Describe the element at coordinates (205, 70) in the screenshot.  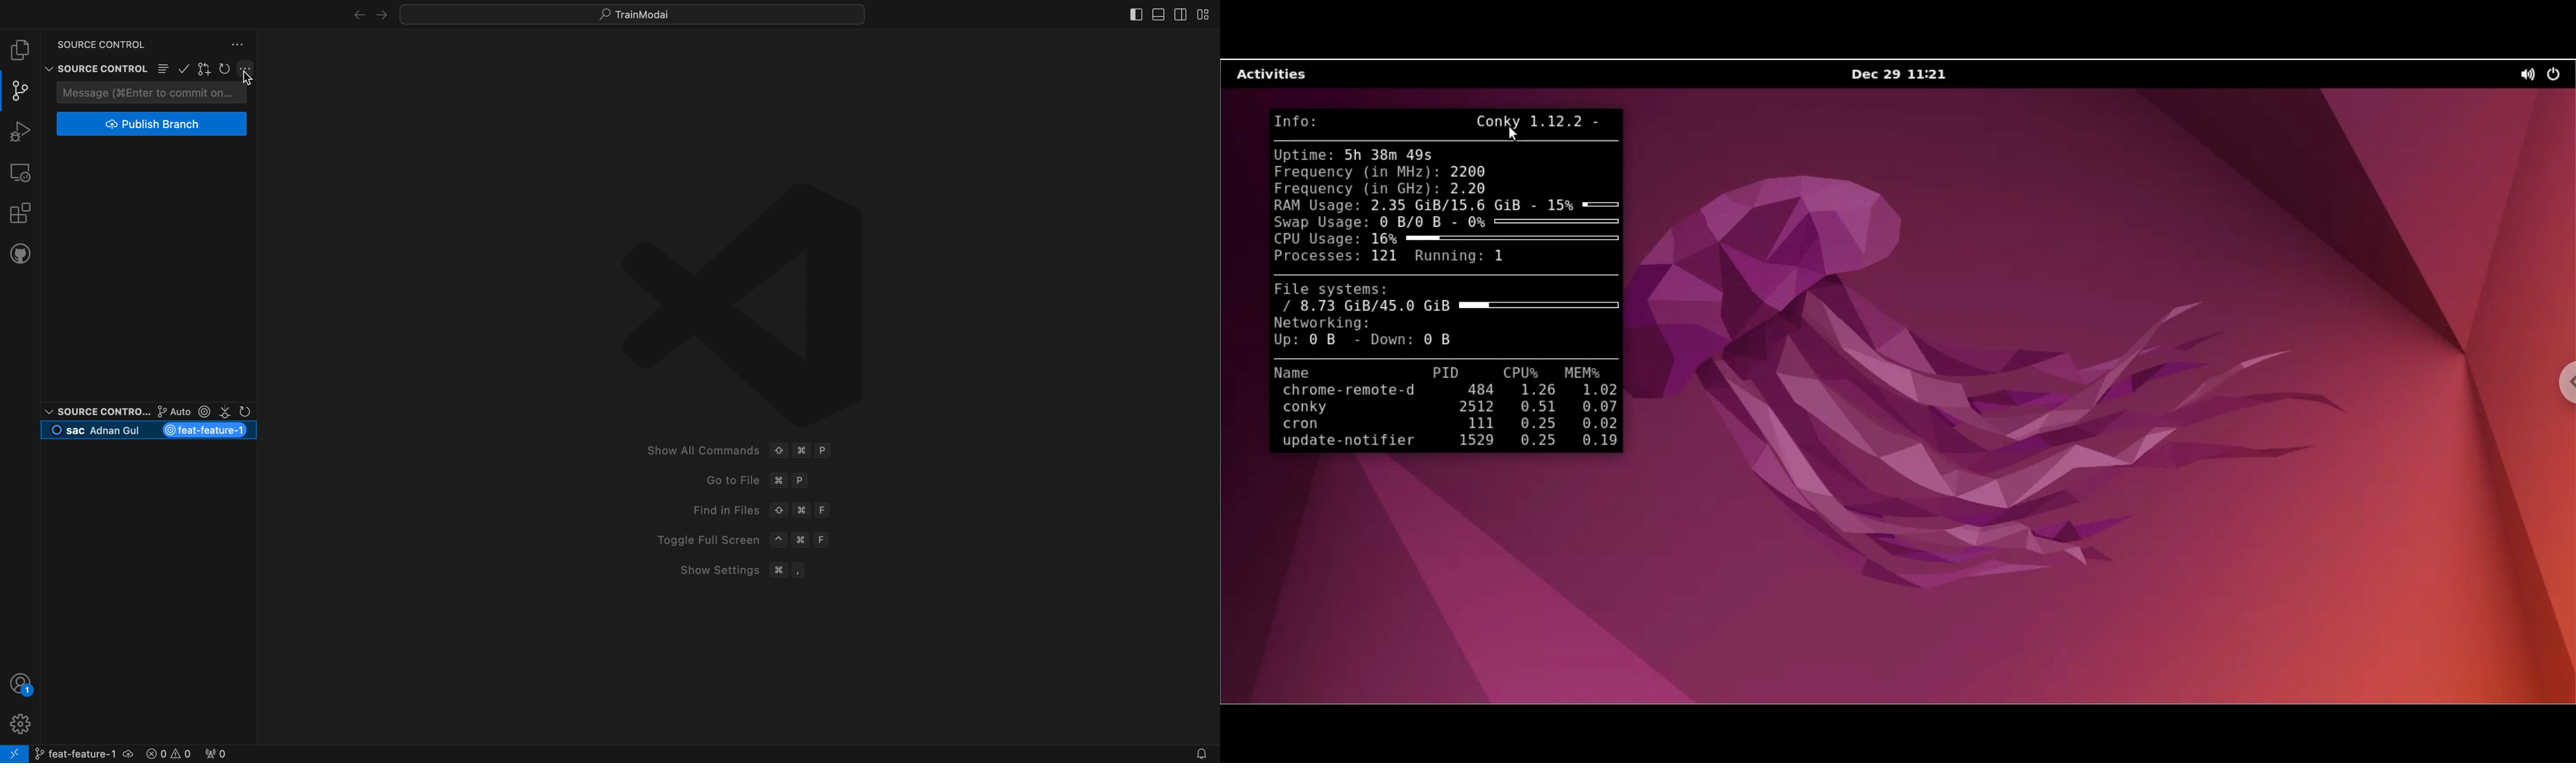
I see `gitlens` at that location.